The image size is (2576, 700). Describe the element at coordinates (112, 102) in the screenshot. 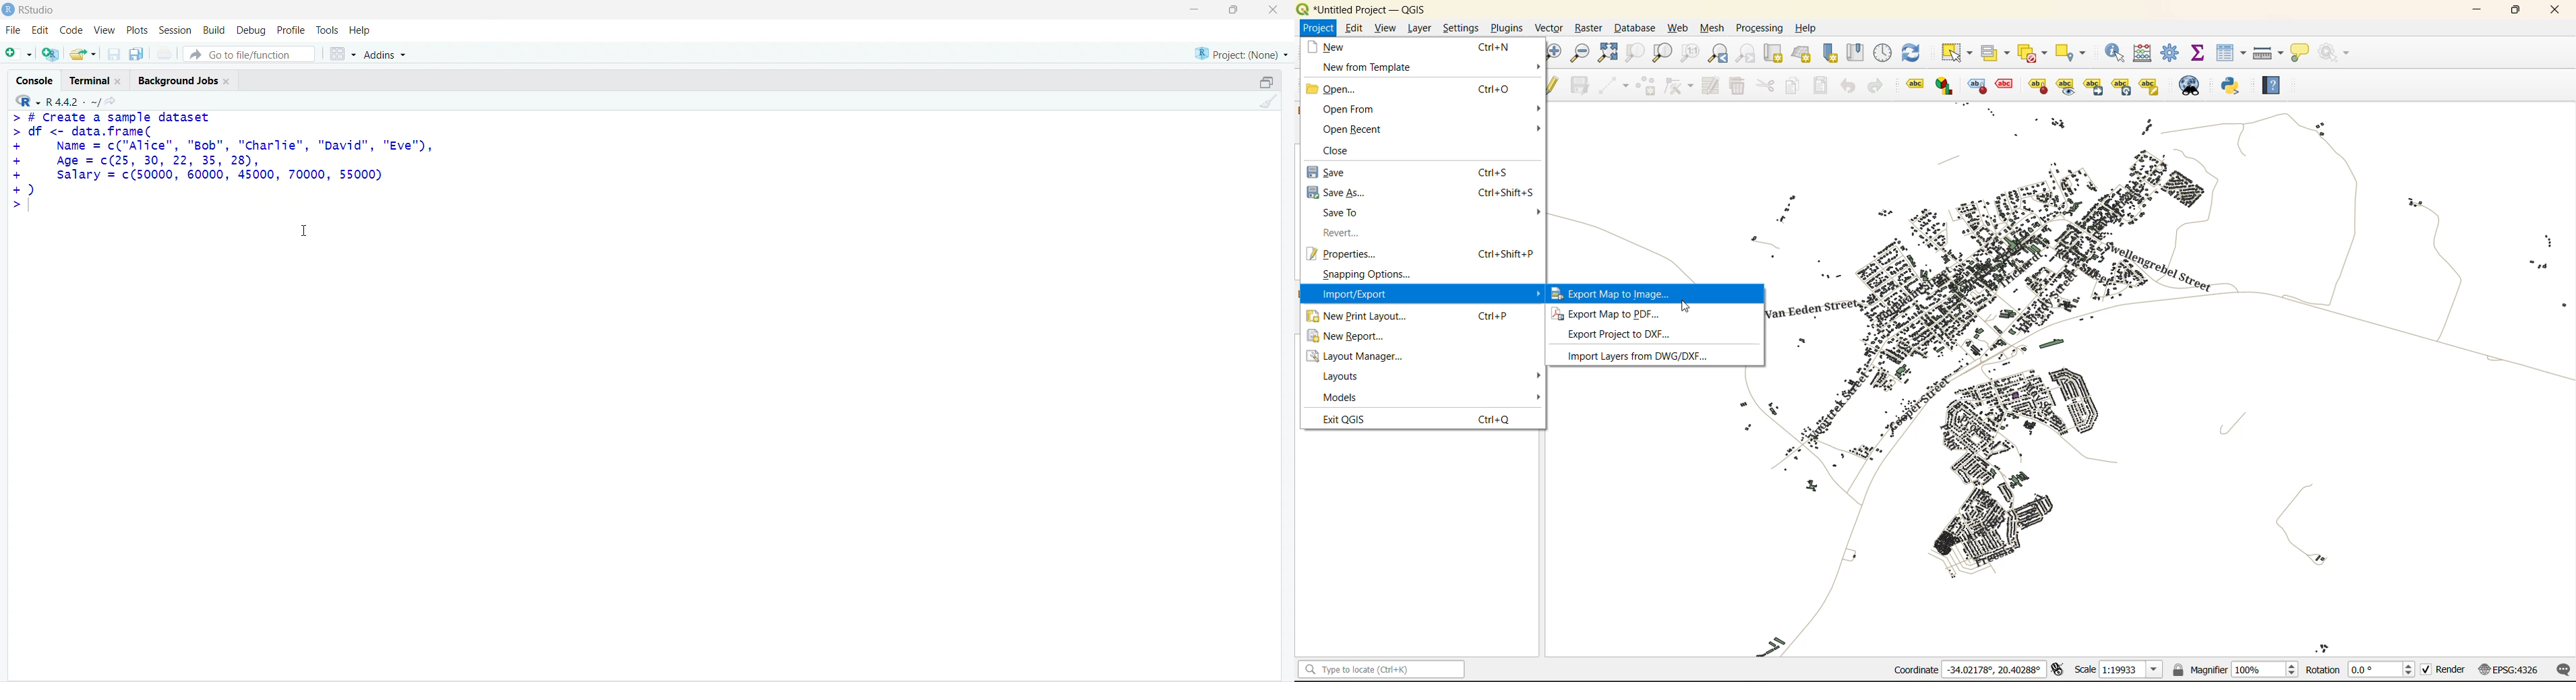

I see `view the current working directory` at that location.